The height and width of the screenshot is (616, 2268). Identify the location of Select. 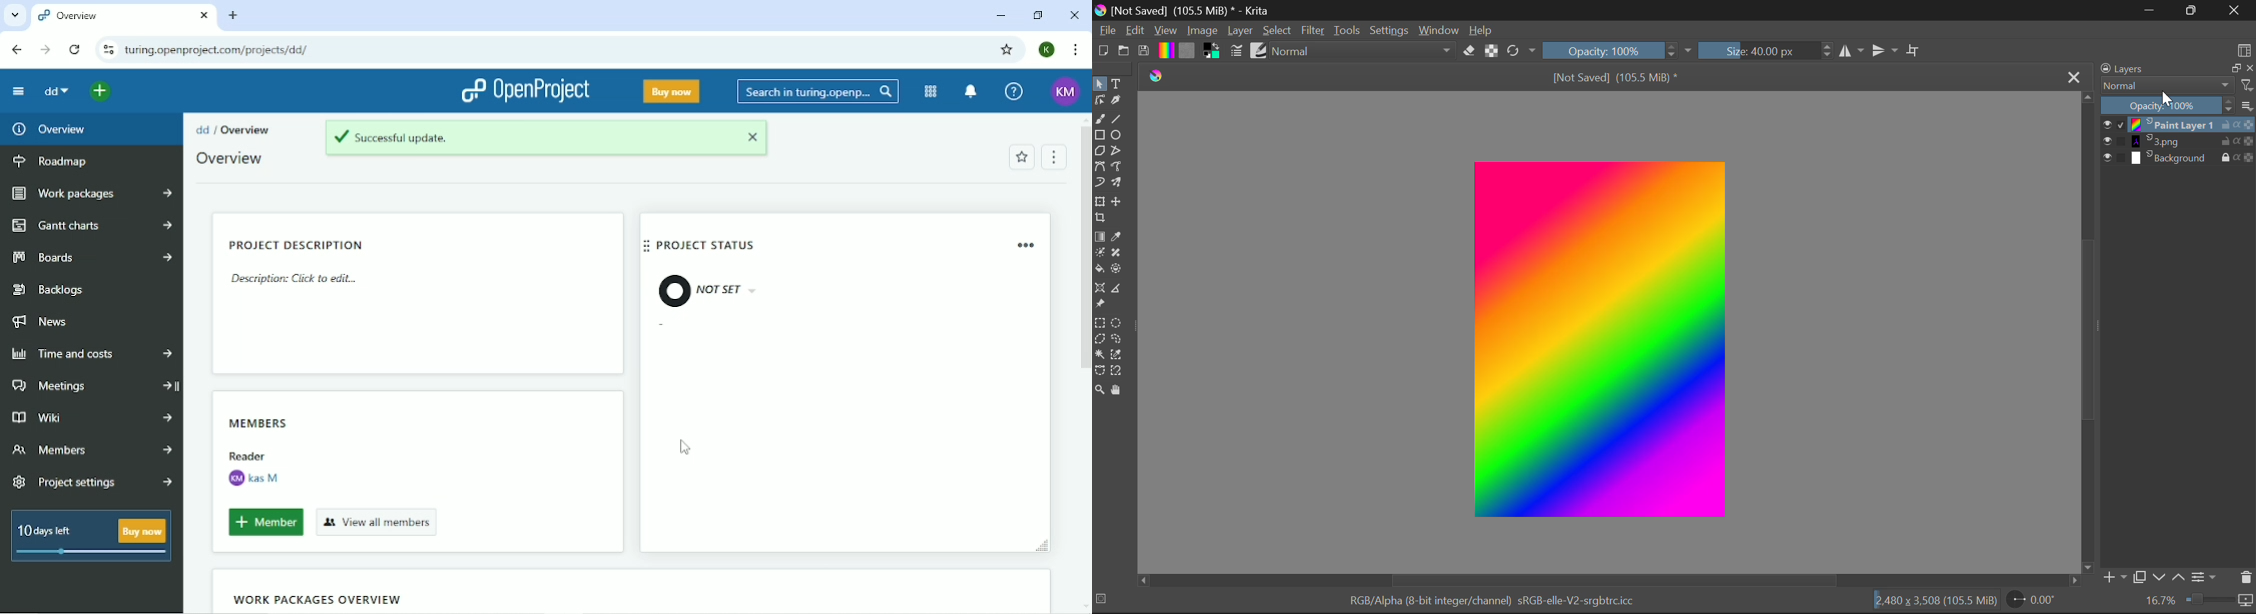
(1099, 84).